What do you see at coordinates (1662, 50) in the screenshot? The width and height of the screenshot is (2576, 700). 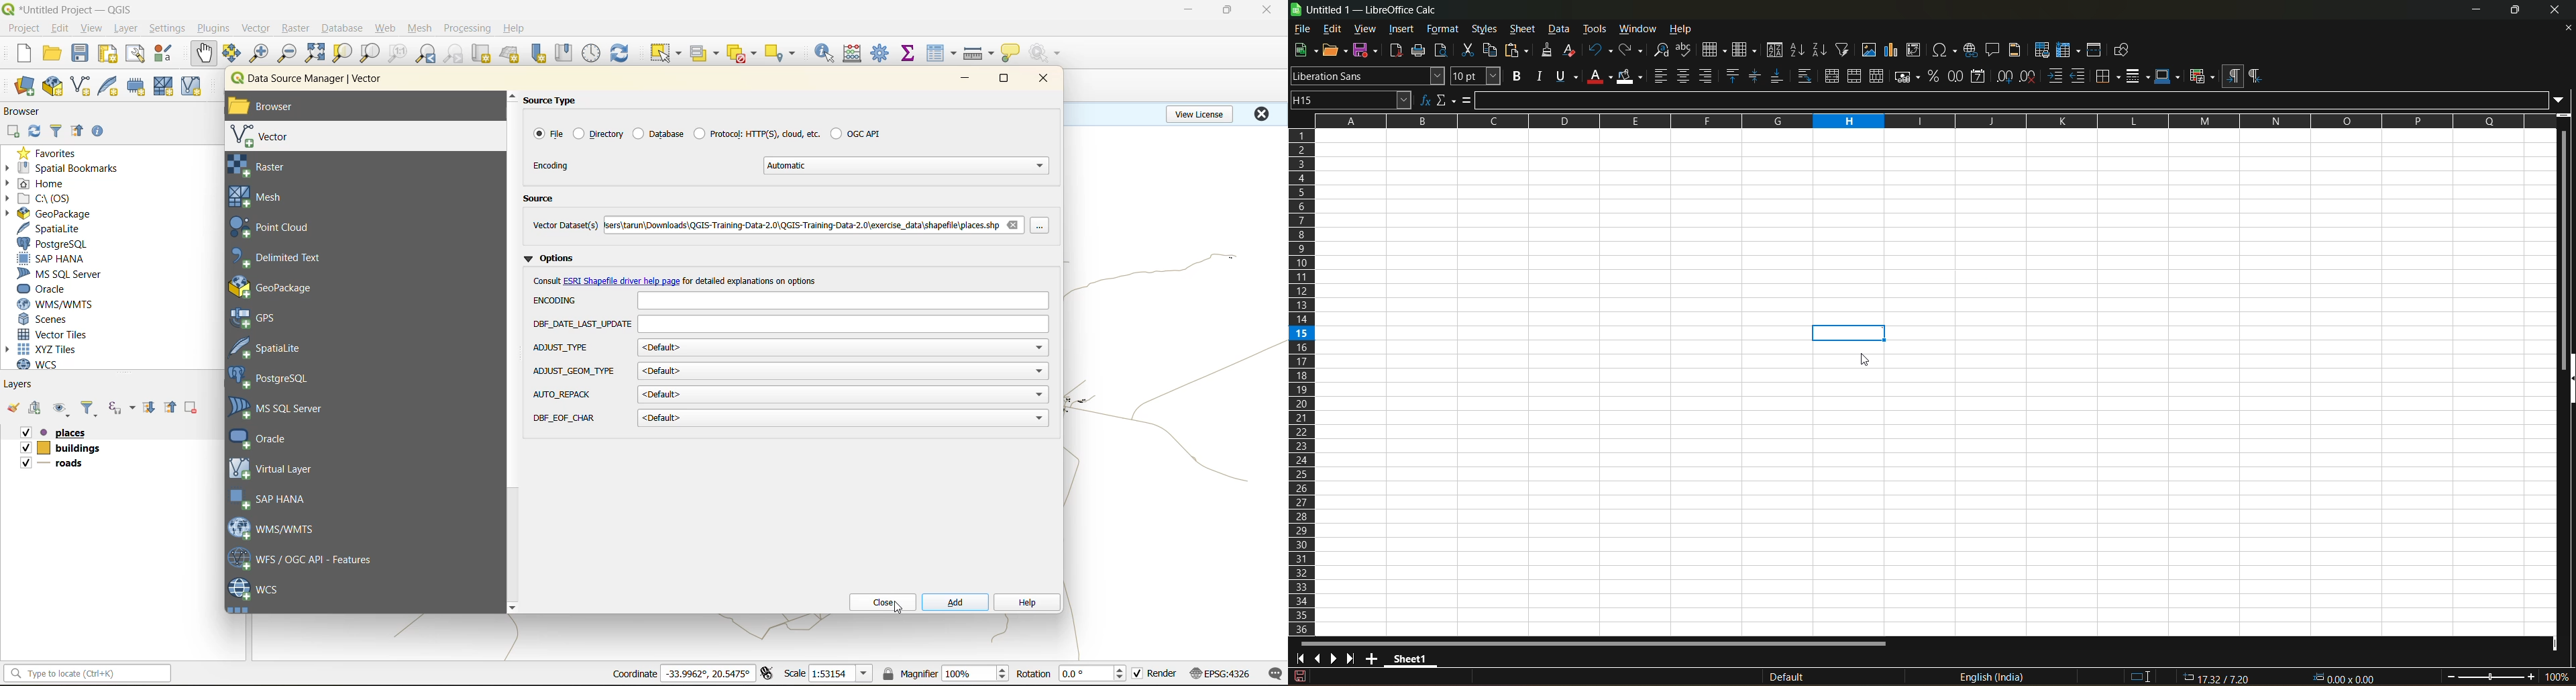 I see `find and replace` at bounding box center [1662, 50].